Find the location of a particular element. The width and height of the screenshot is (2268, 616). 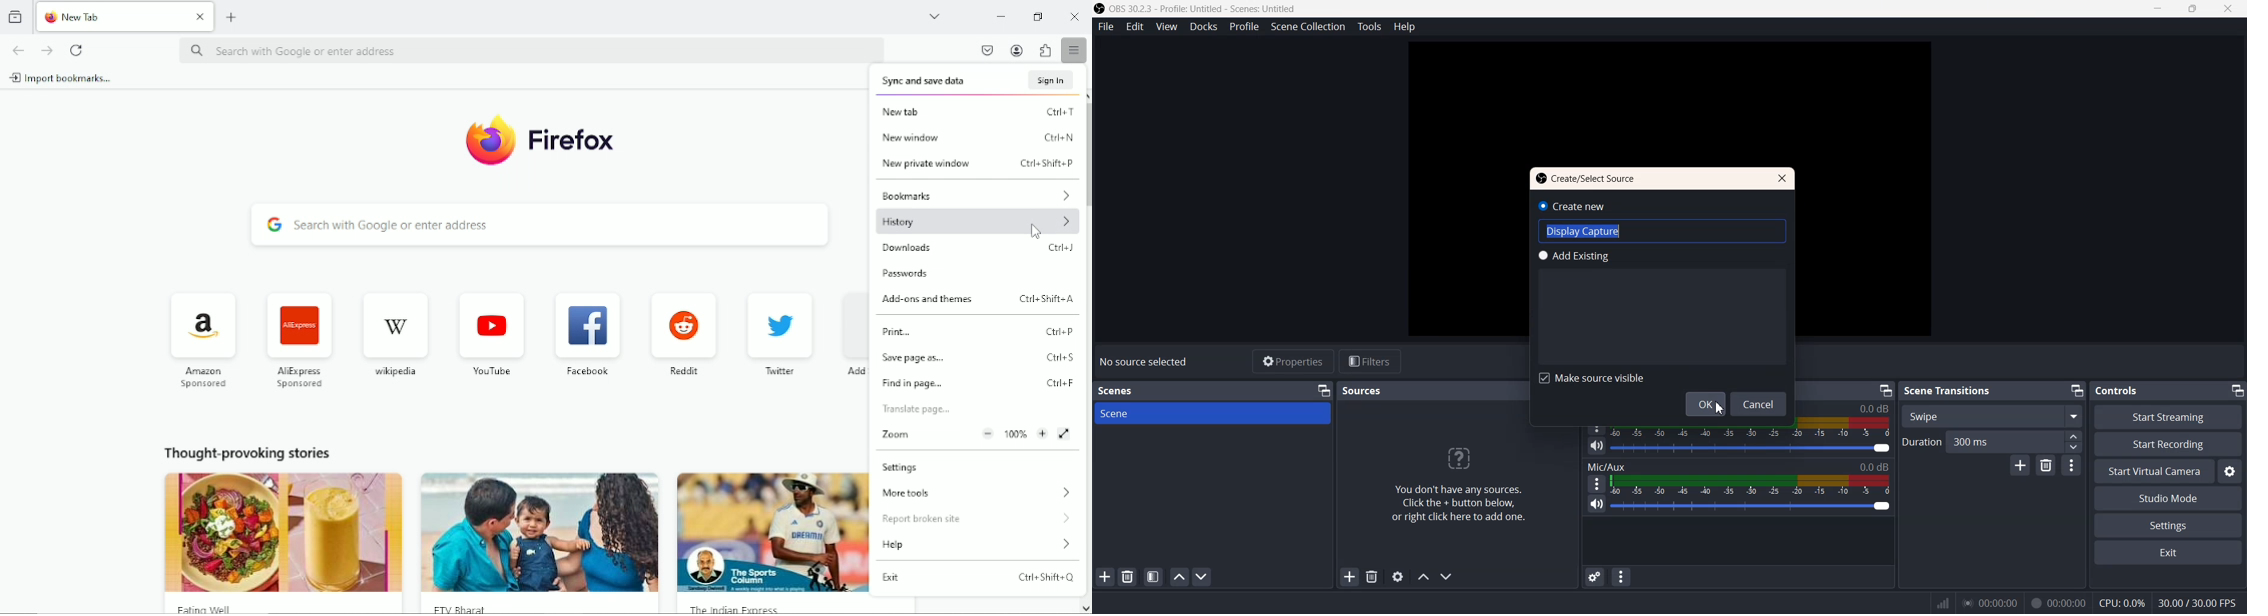

Minimize is located at coordinates (2236, 390).